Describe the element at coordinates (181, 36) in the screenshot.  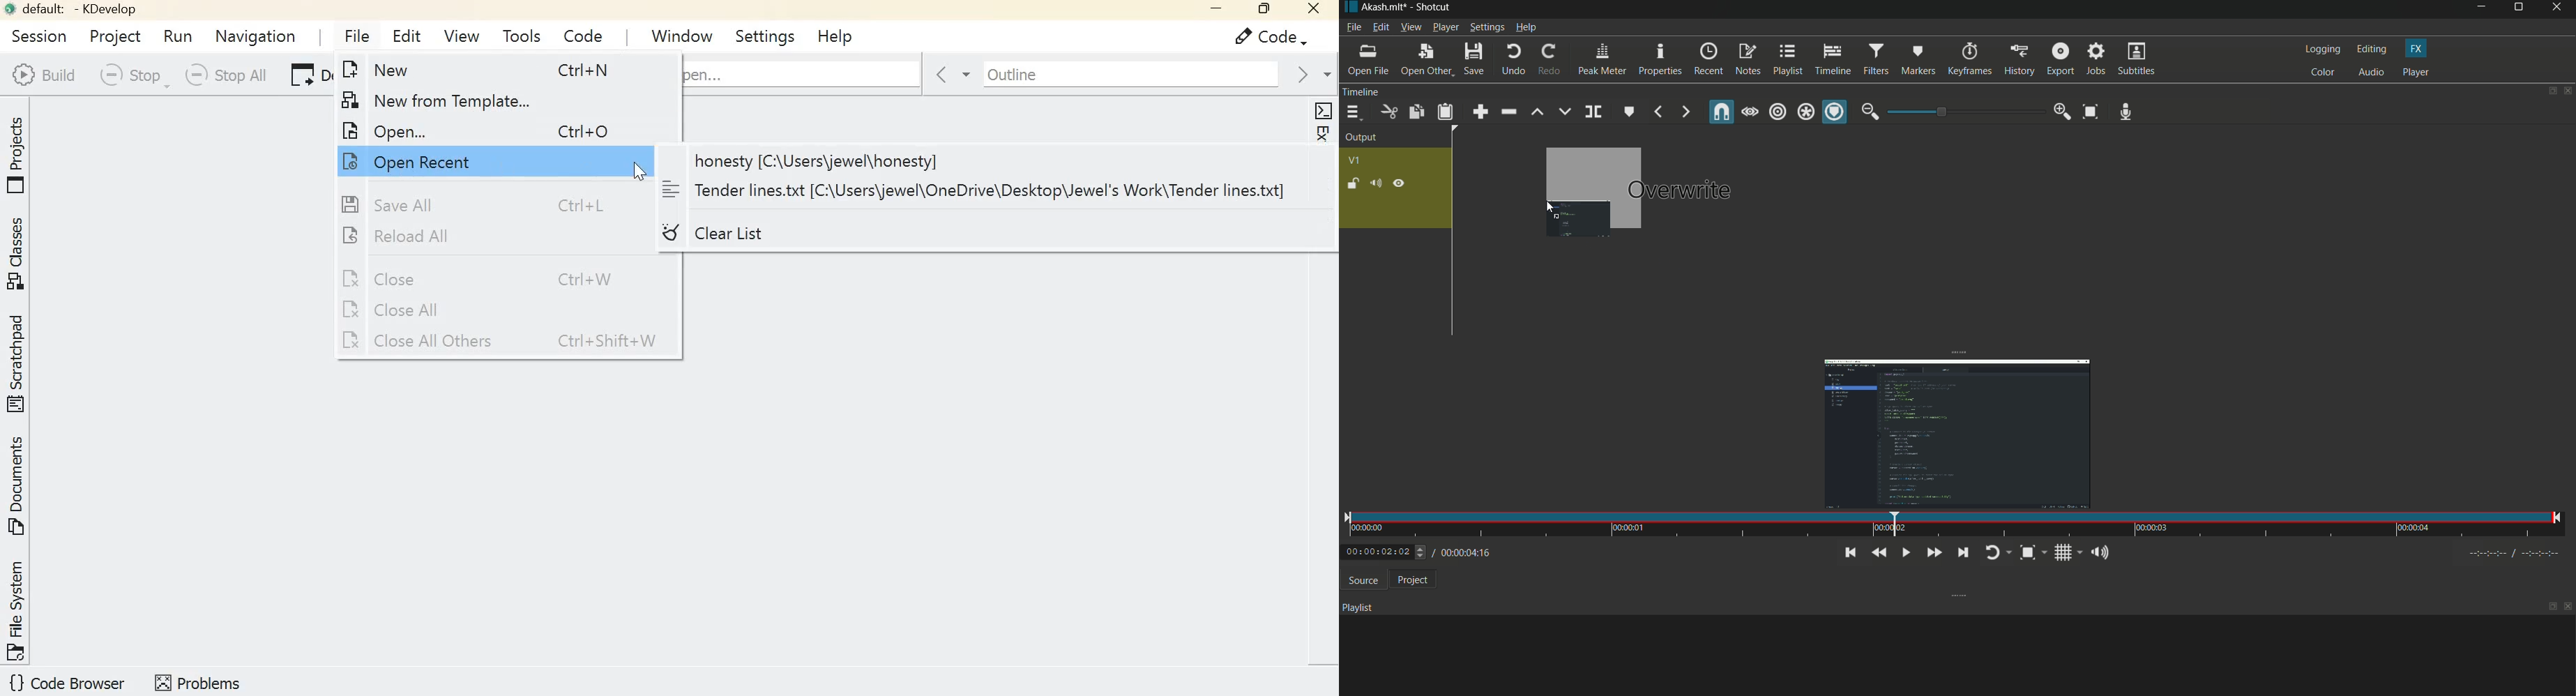
I see `Run` at that location.